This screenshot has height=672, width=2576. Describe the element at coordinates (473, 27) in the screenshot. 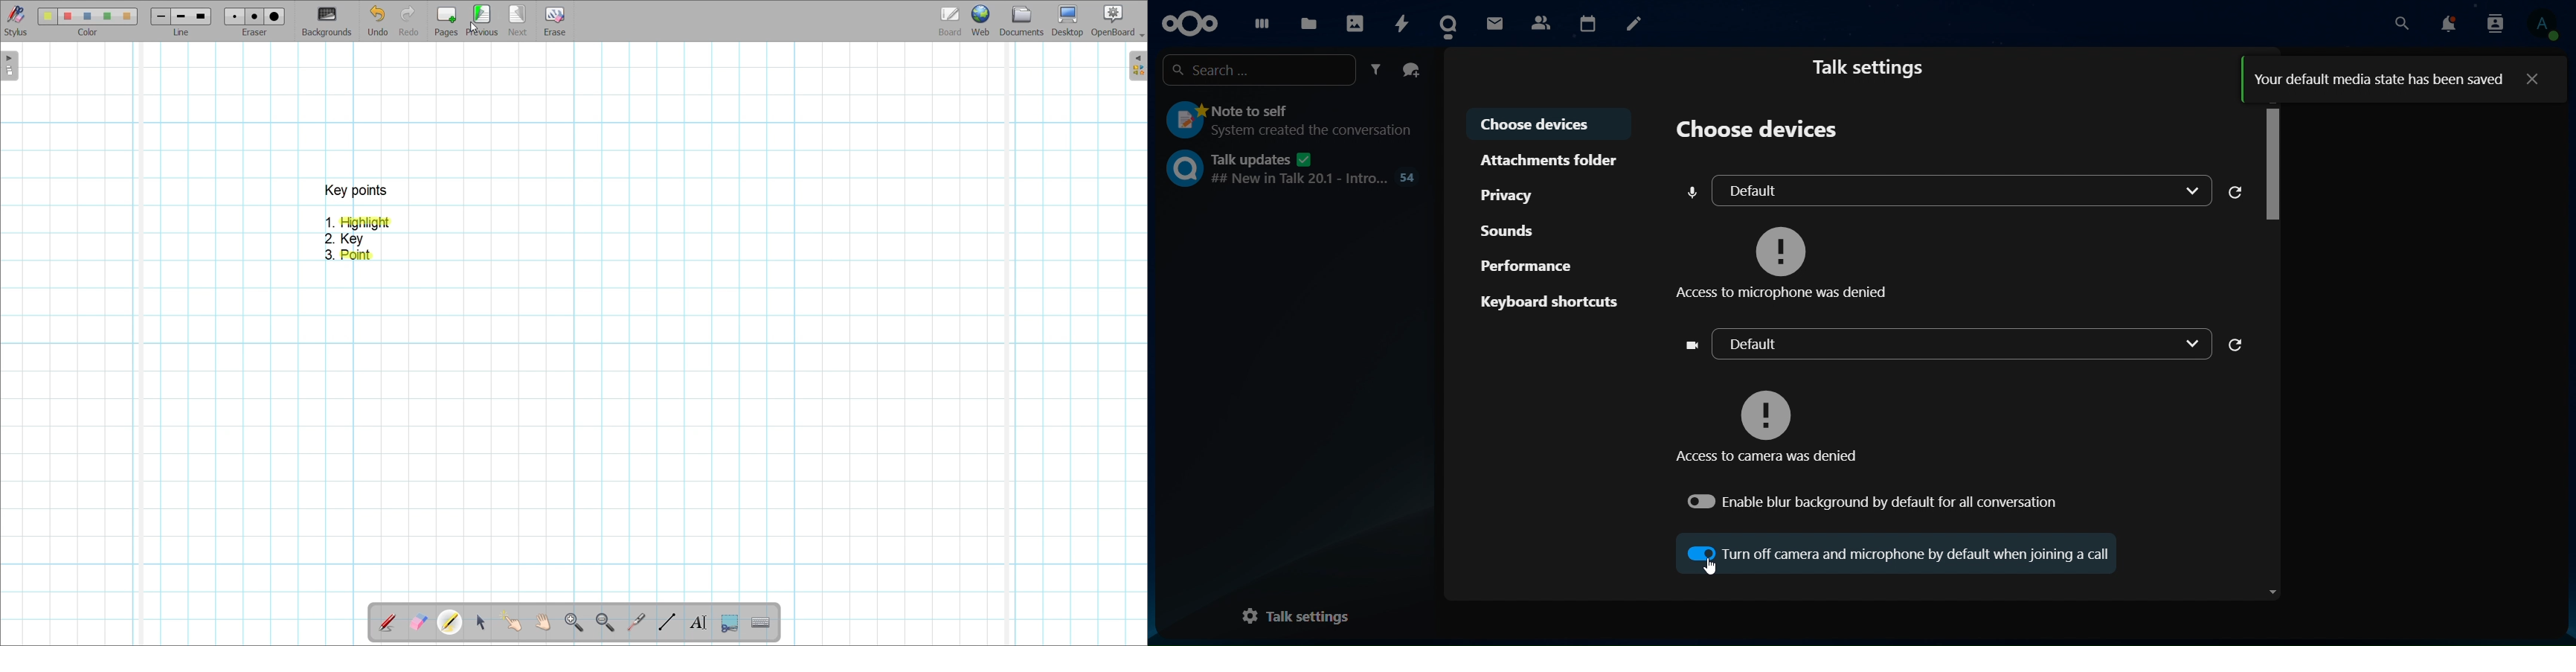

I see `Cursor clicking on previous page` at that location.